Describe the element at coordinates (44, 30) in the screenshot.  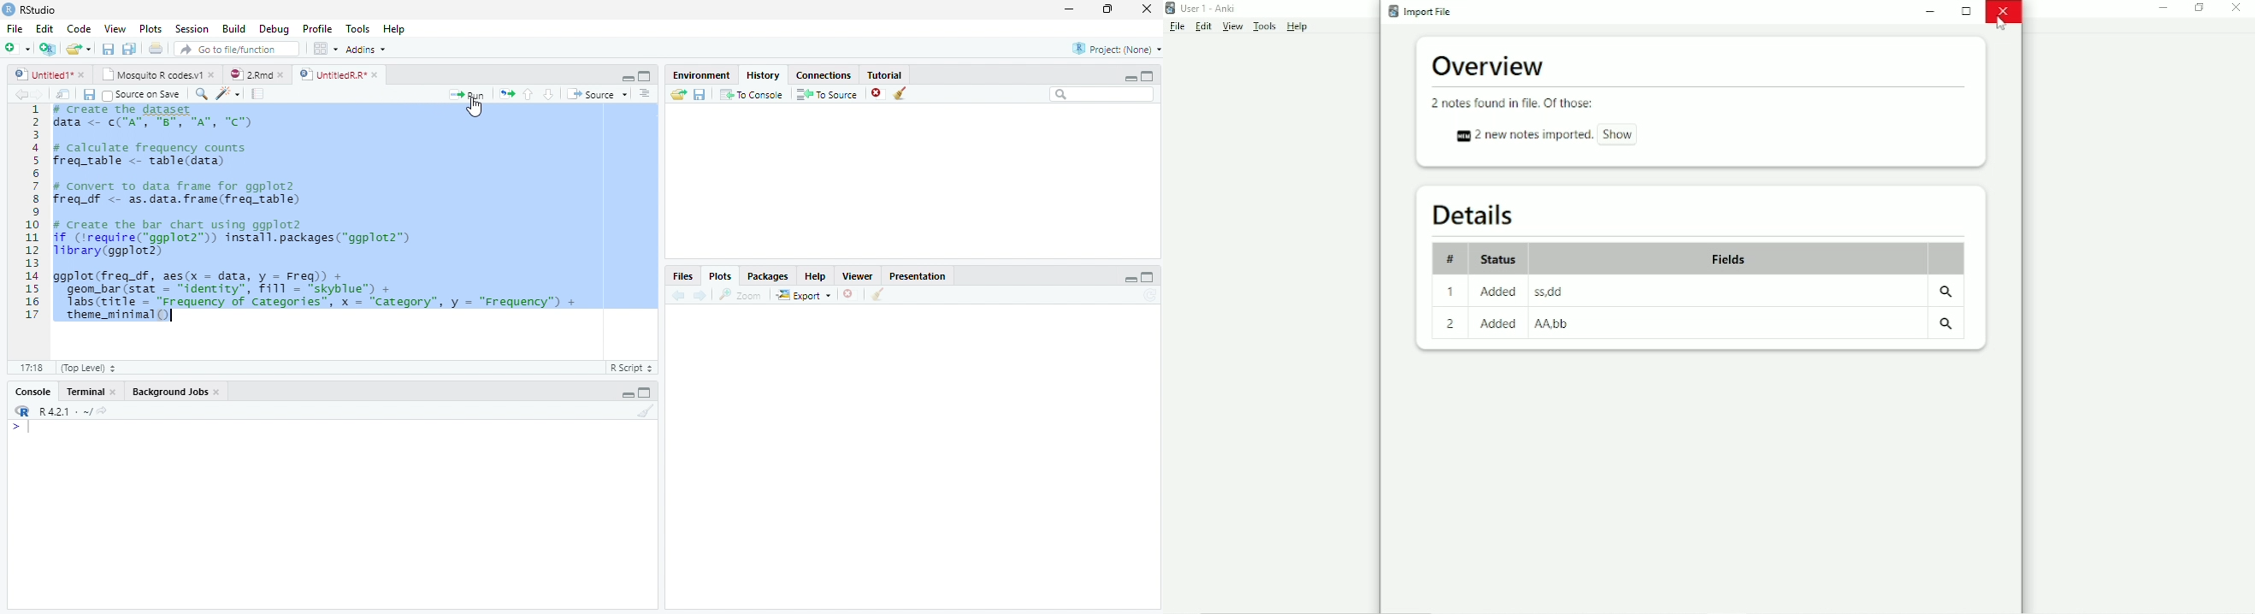
I see `Edit` at that location.